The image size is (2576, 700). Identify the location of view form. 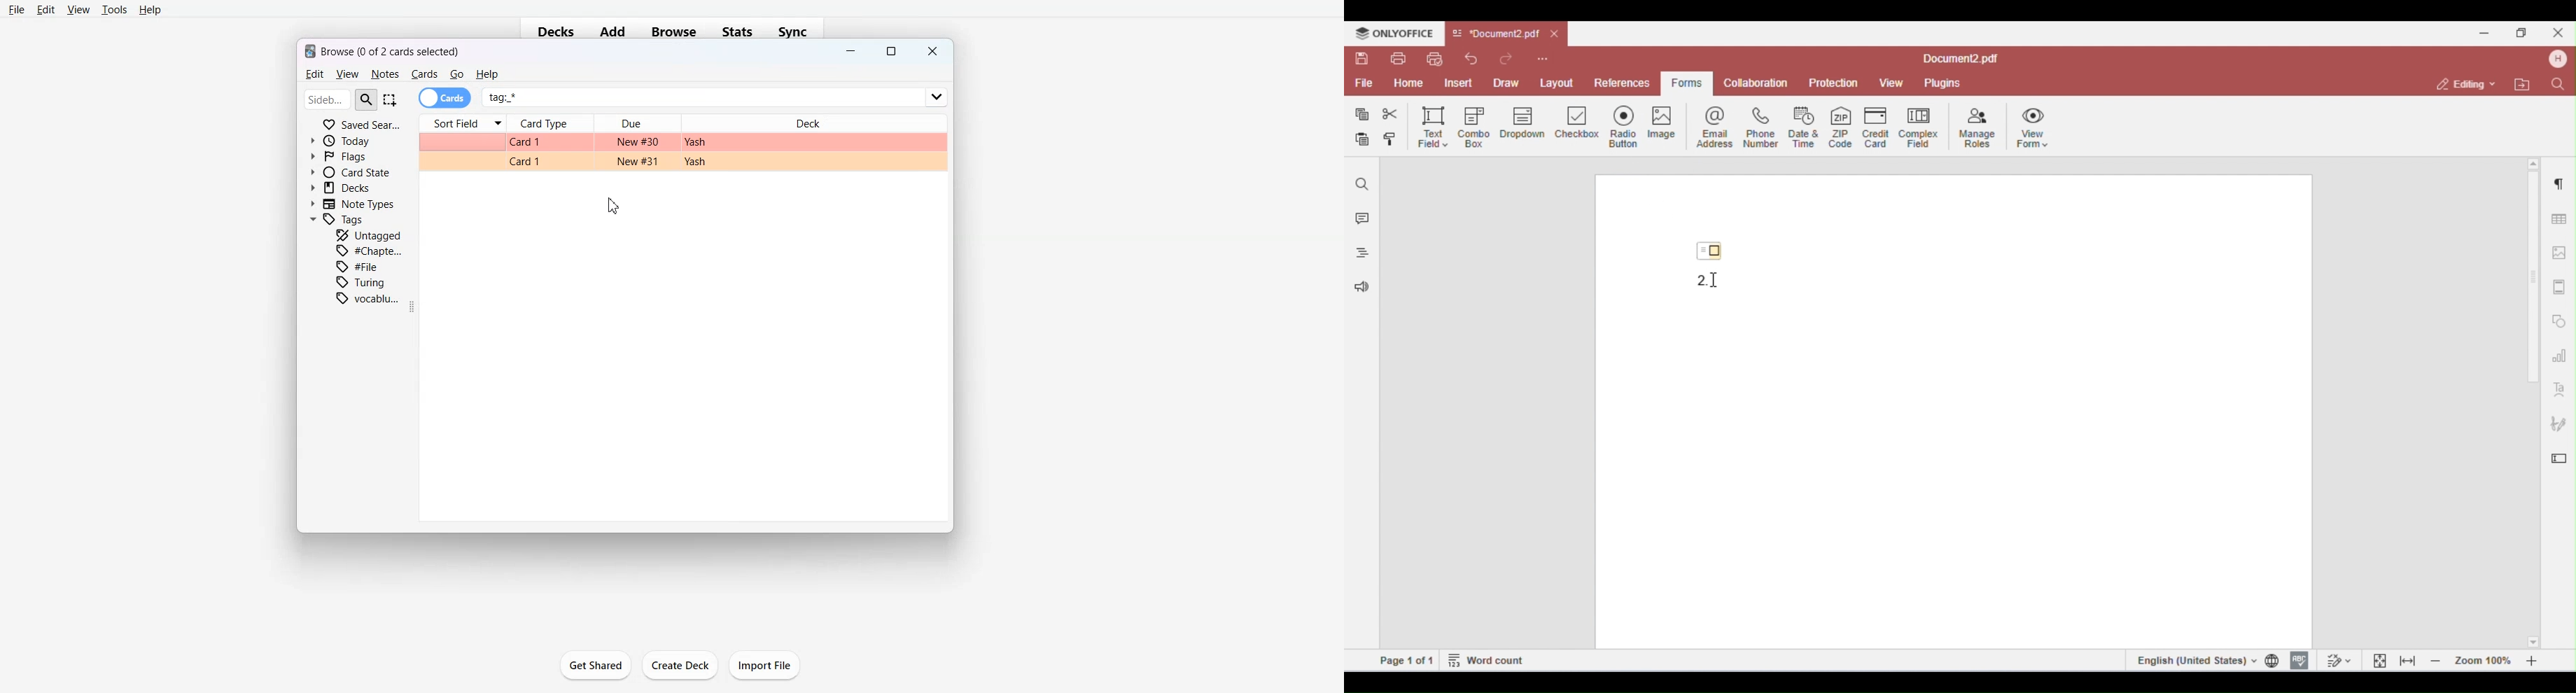
(2036, 126).